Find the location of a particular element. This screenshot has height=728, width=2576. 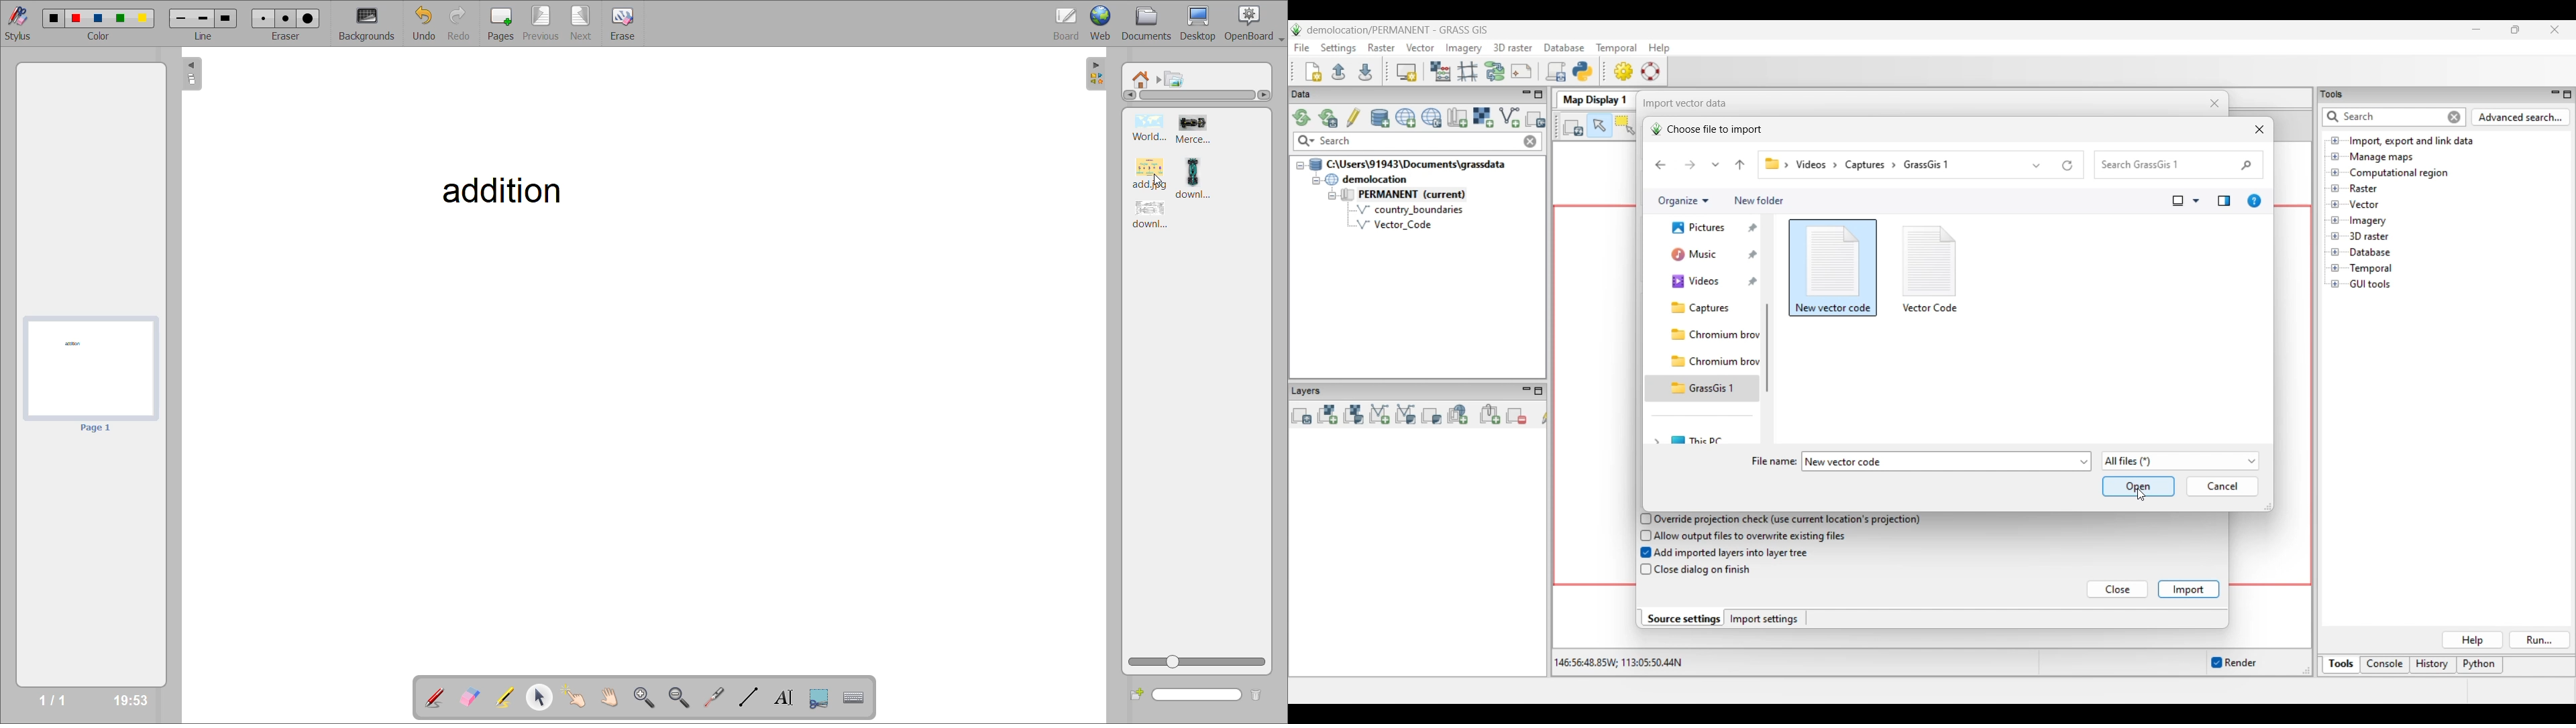

hide sidebar is located at coordinates (1097, 75).